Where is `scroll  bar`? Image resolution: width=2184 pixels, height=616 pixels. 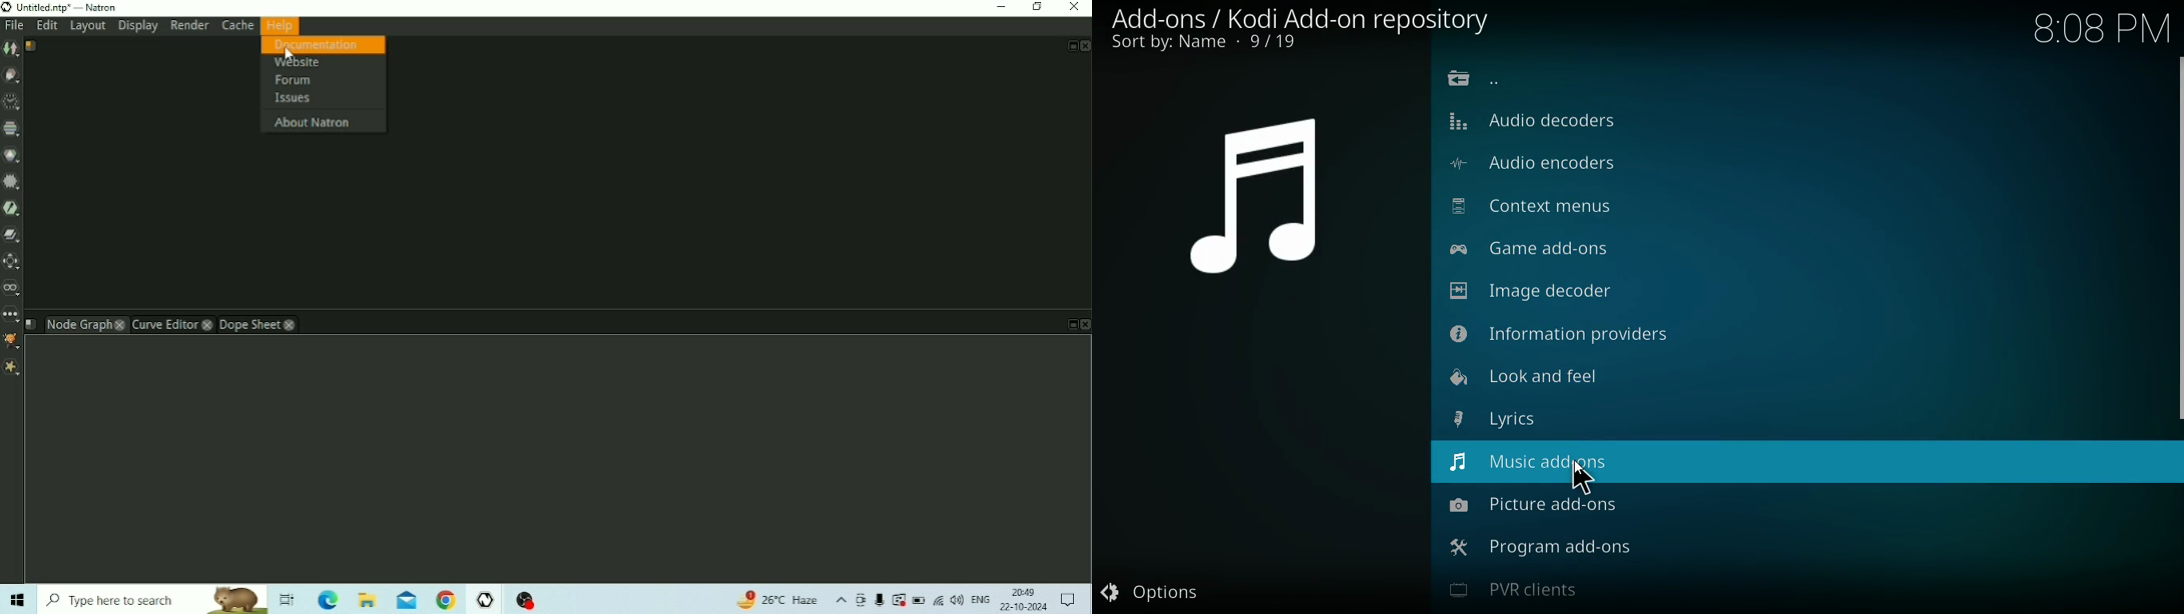 scroll  bar is located at coordinates (2175, 239).